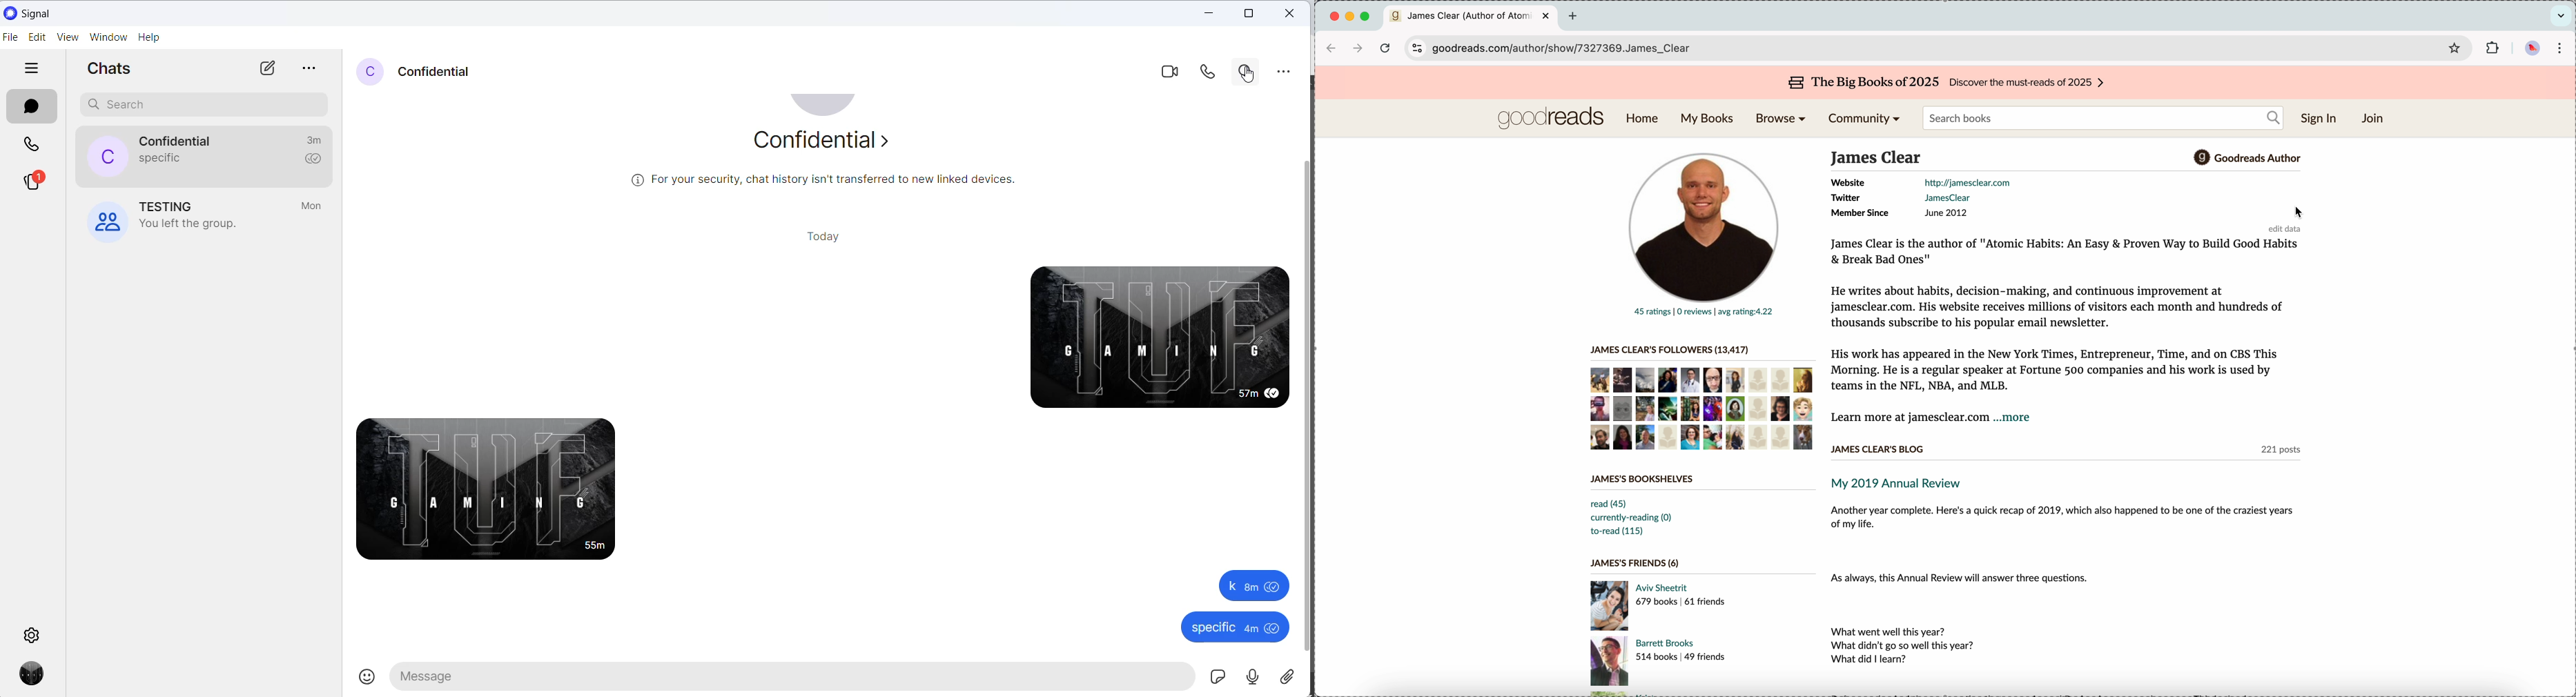 The height and width of the screenshot is (700, 2576). What do you see at coordinates (2103, 118) in the screenshot?
I see `search bar` at bounding box center [2103, 118].